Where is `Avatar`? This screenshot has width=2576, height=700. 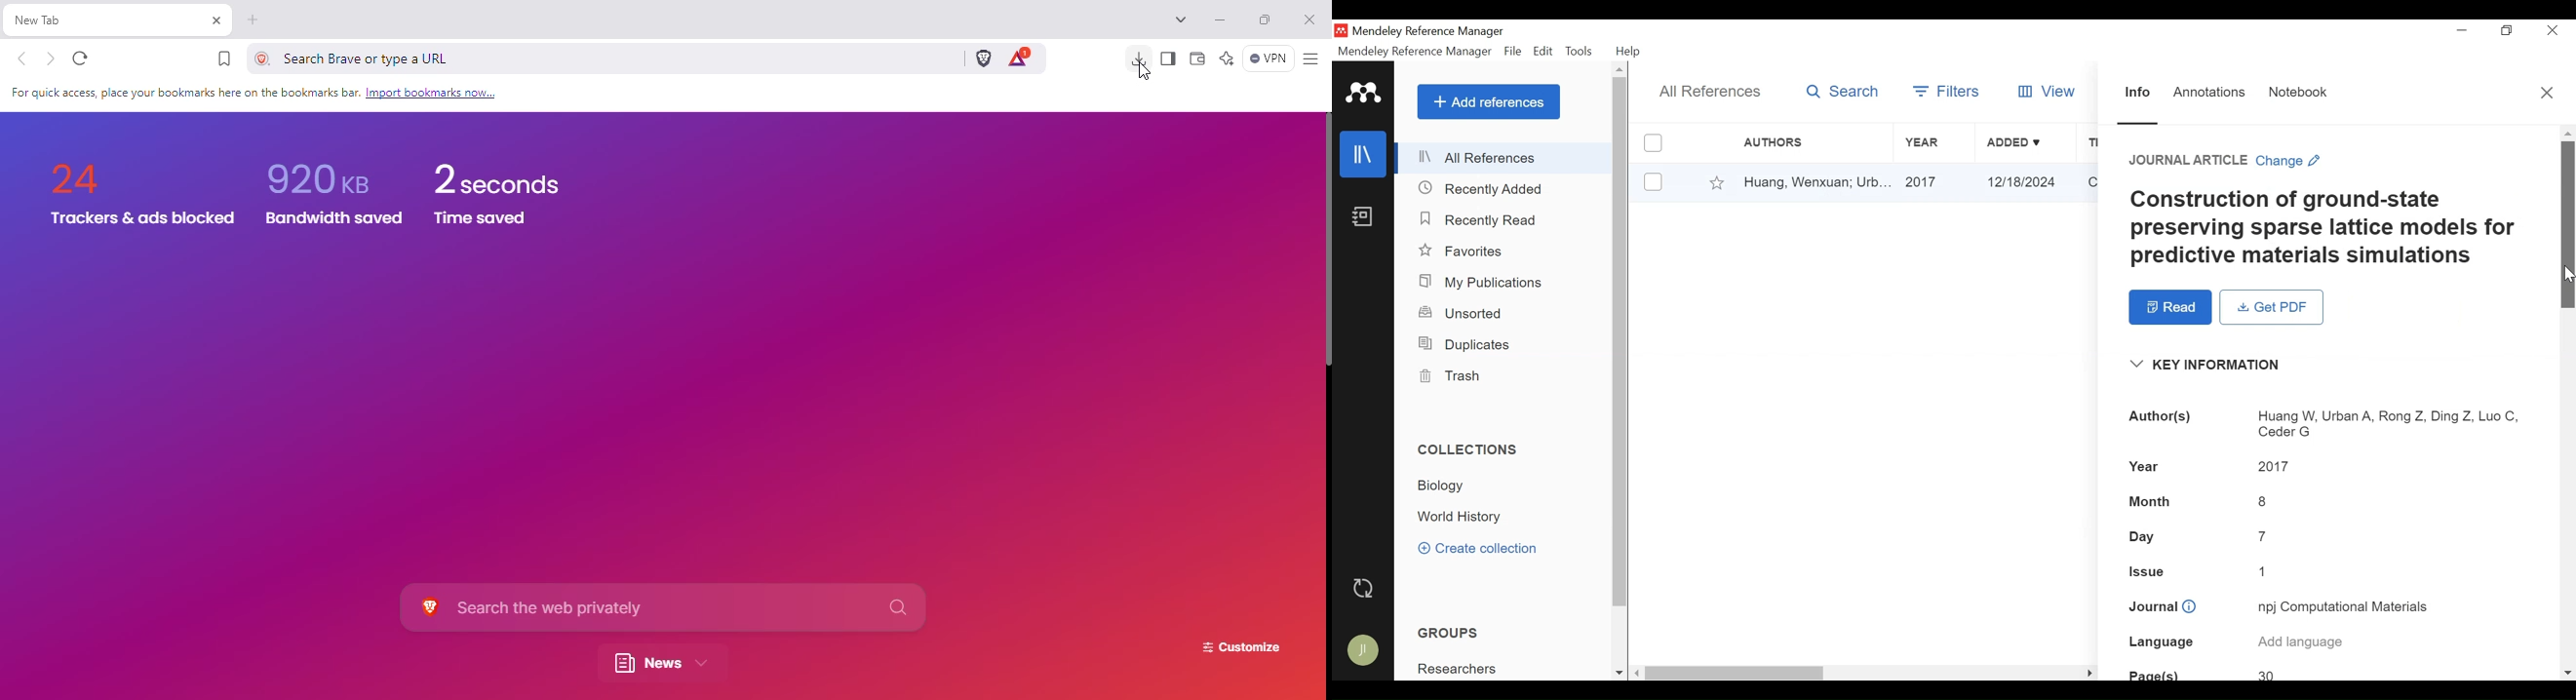 Avatar is located at coordinates (1362, 650).